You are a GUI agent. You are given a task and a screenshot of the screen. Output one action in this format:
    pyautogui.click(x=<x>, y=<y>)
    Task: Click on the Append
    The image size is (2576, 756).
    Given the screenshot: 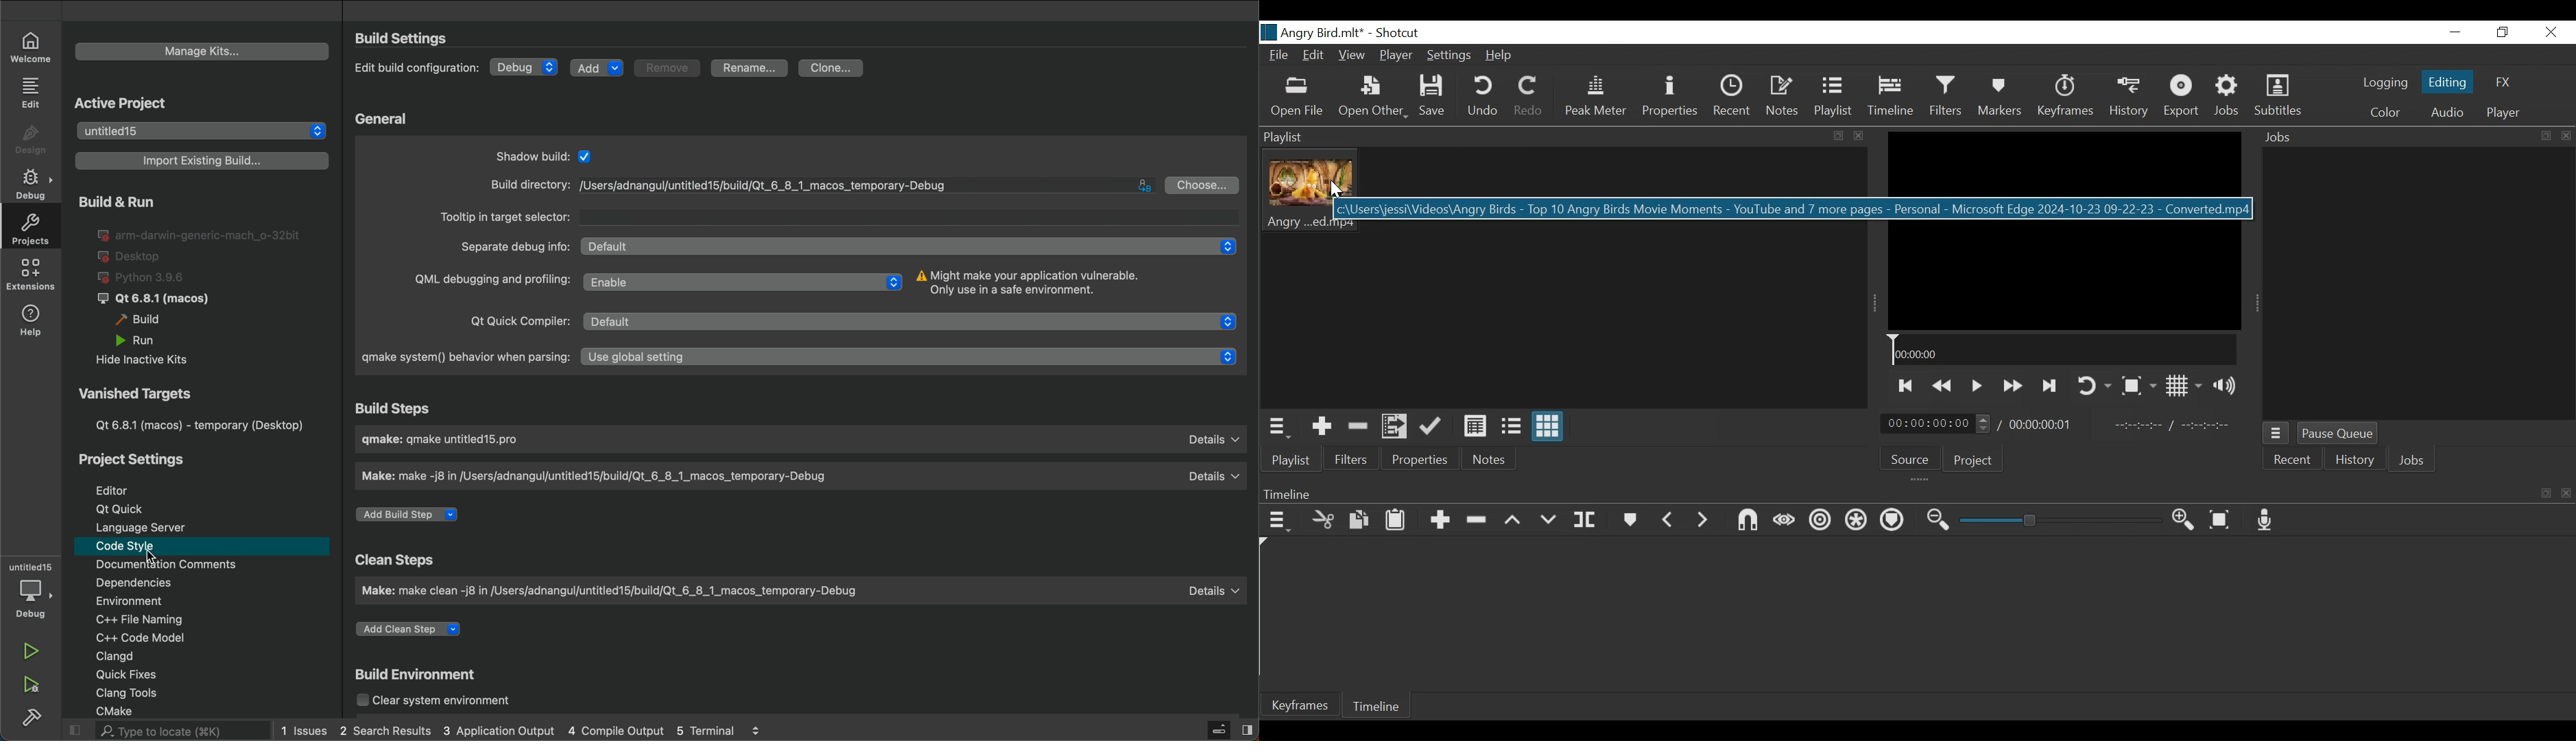 What is the action you would take?
    pyautogui.click(x=1440, y=520)
    